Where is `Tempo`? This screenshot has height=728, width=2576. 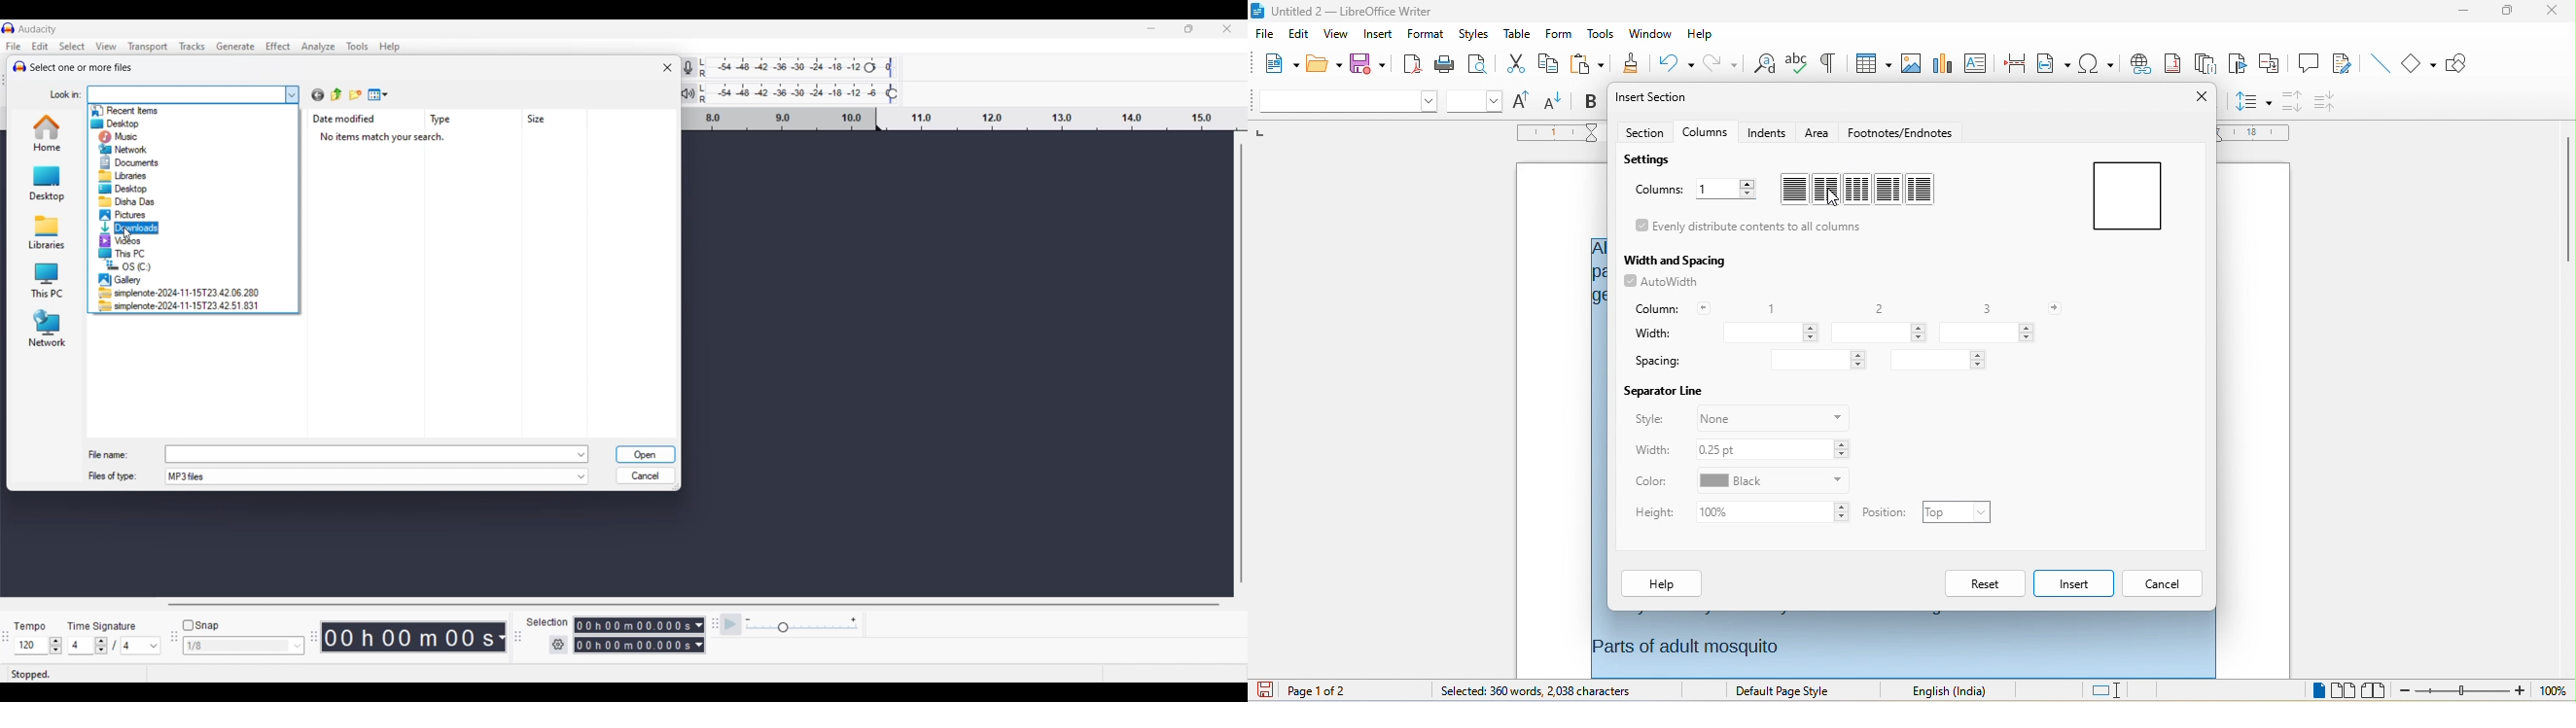
Tempo is located at coordinates (33, 623).